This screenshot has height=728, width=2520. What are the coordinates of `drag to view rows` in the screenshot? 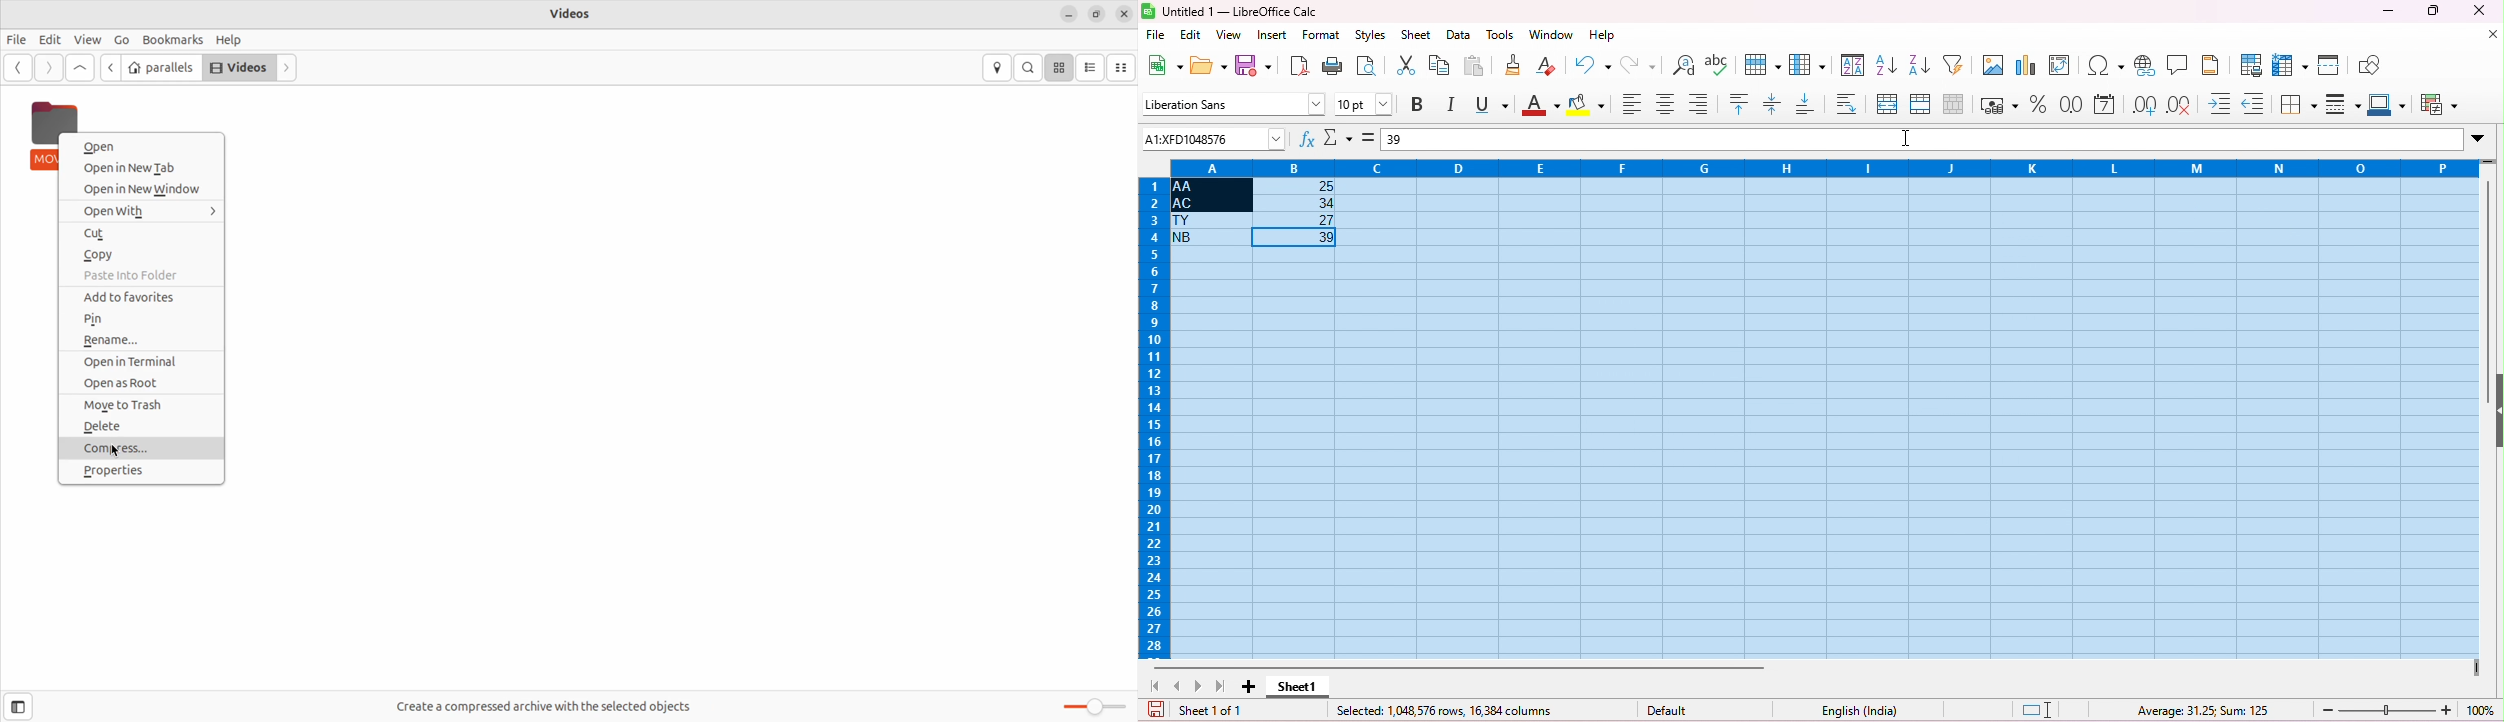 It's located at (2489, 162).